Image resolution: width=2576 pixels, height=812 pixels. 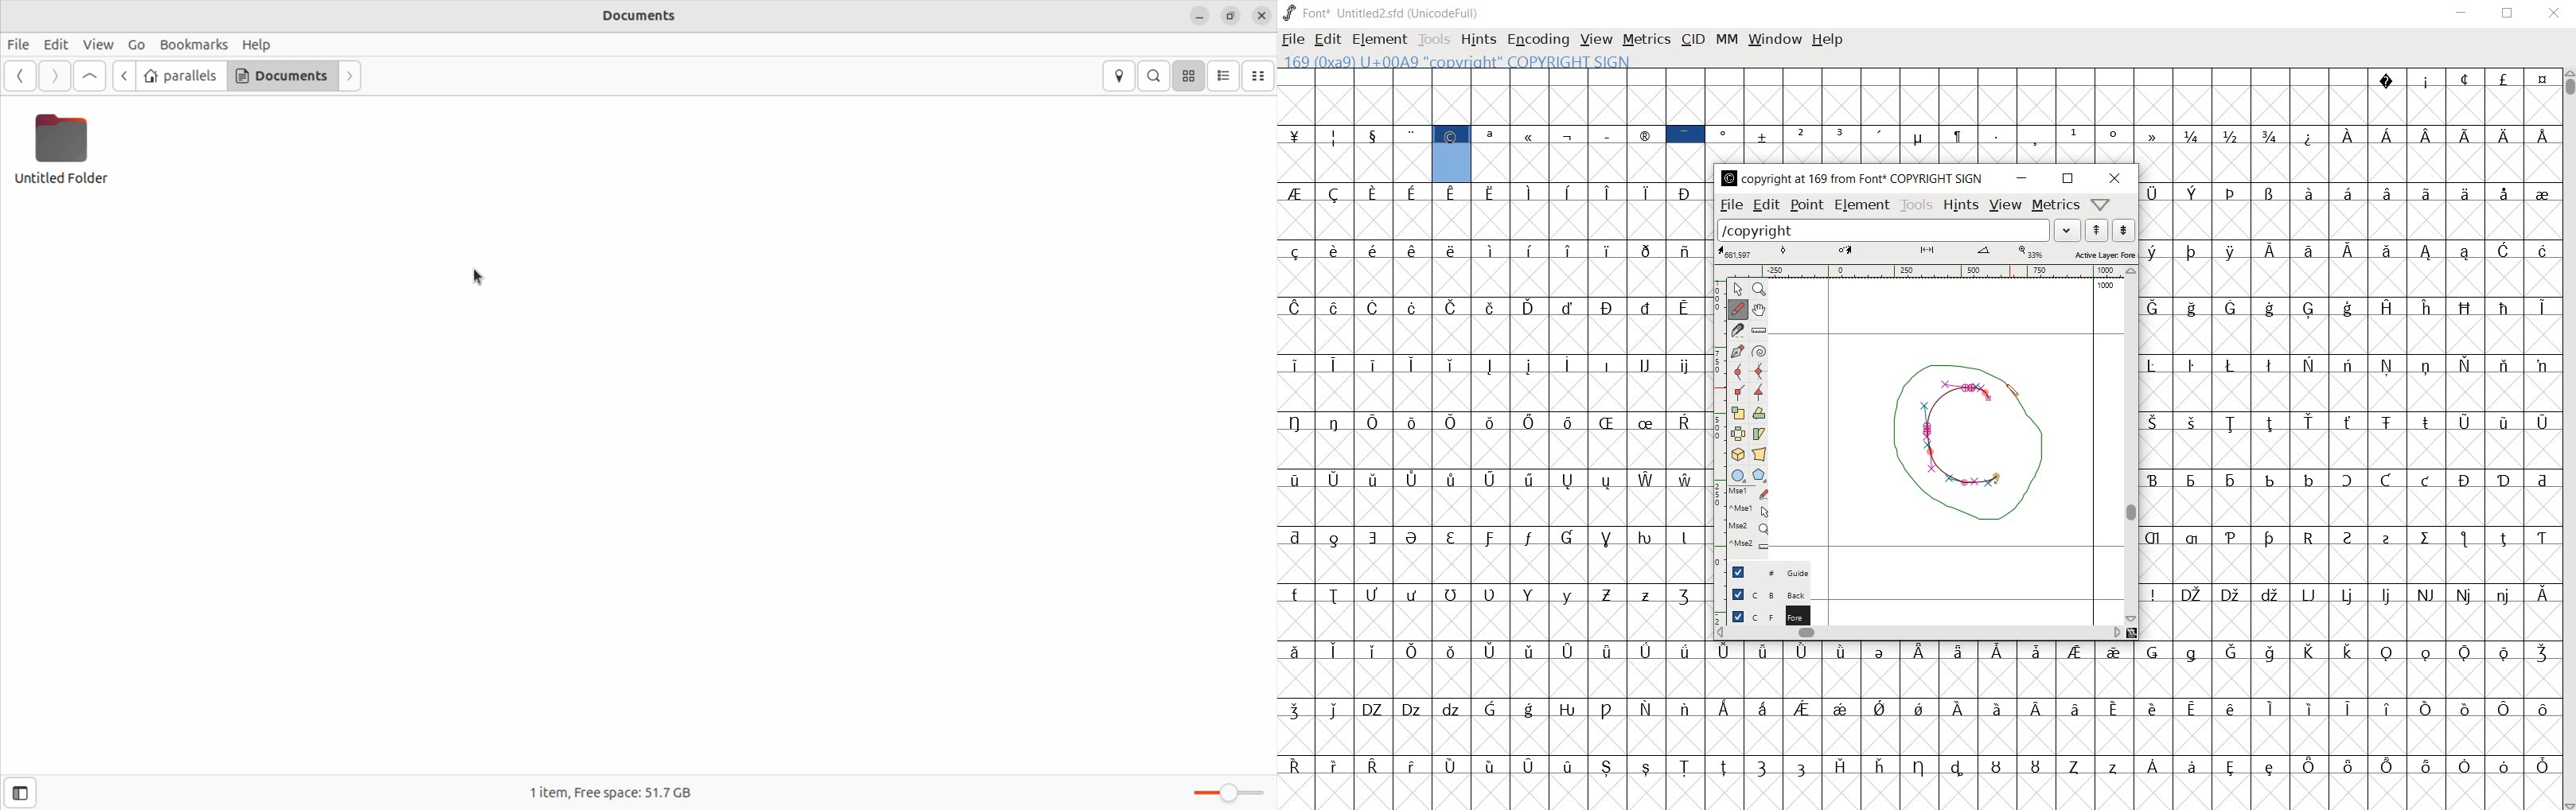 What do you see at coordinates (2118, 177) in the screenshot?
I see `close` at bounding box center [2118, 177].